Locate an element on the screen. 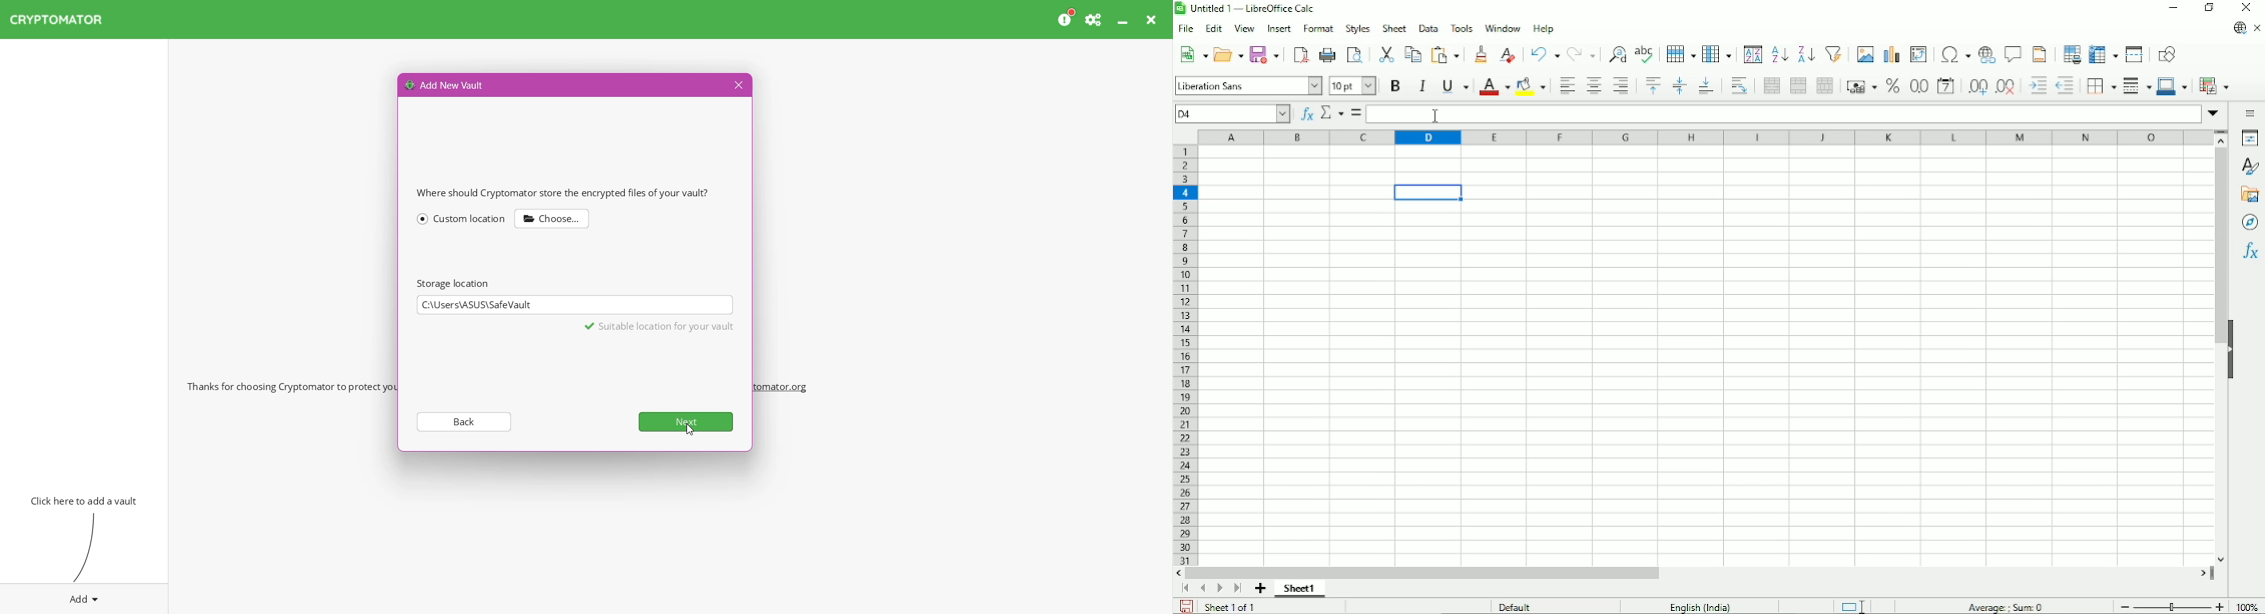 This screenshot has height=616, width=2268. Export directly as PDF is located at coordinates (1302, 55).